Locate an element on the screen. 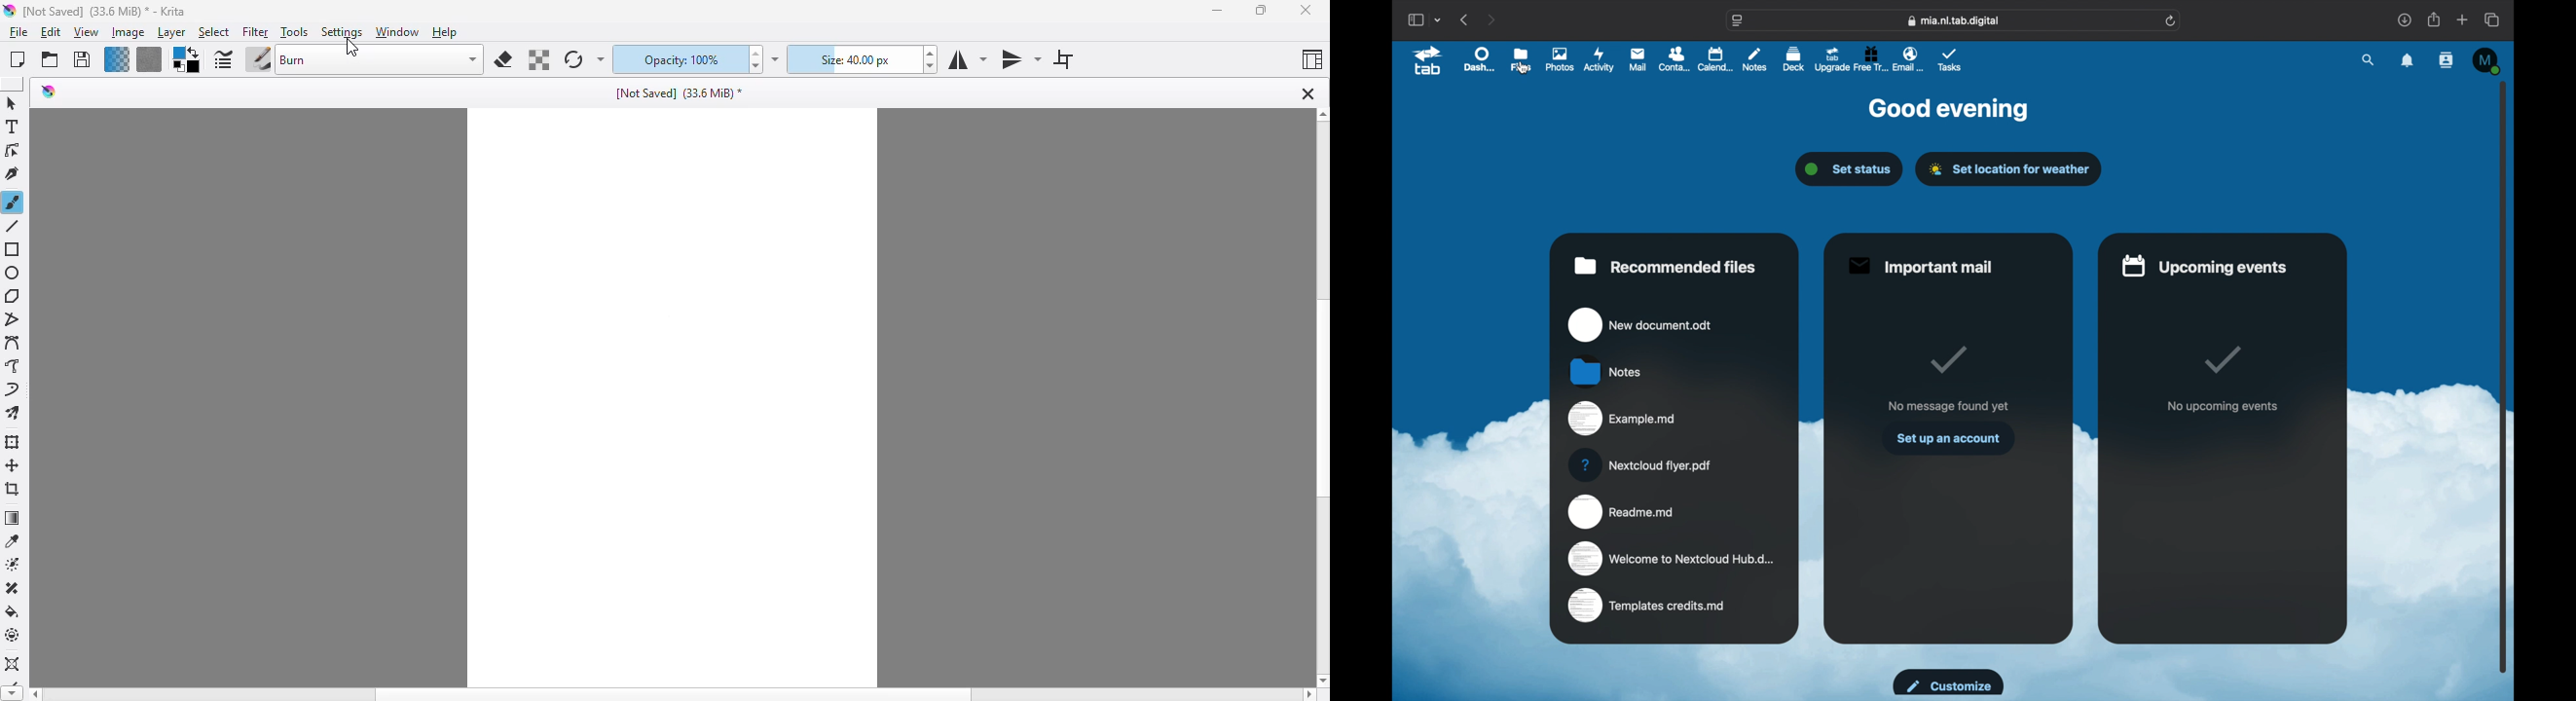  canvas is located at coordinates (674, 397).